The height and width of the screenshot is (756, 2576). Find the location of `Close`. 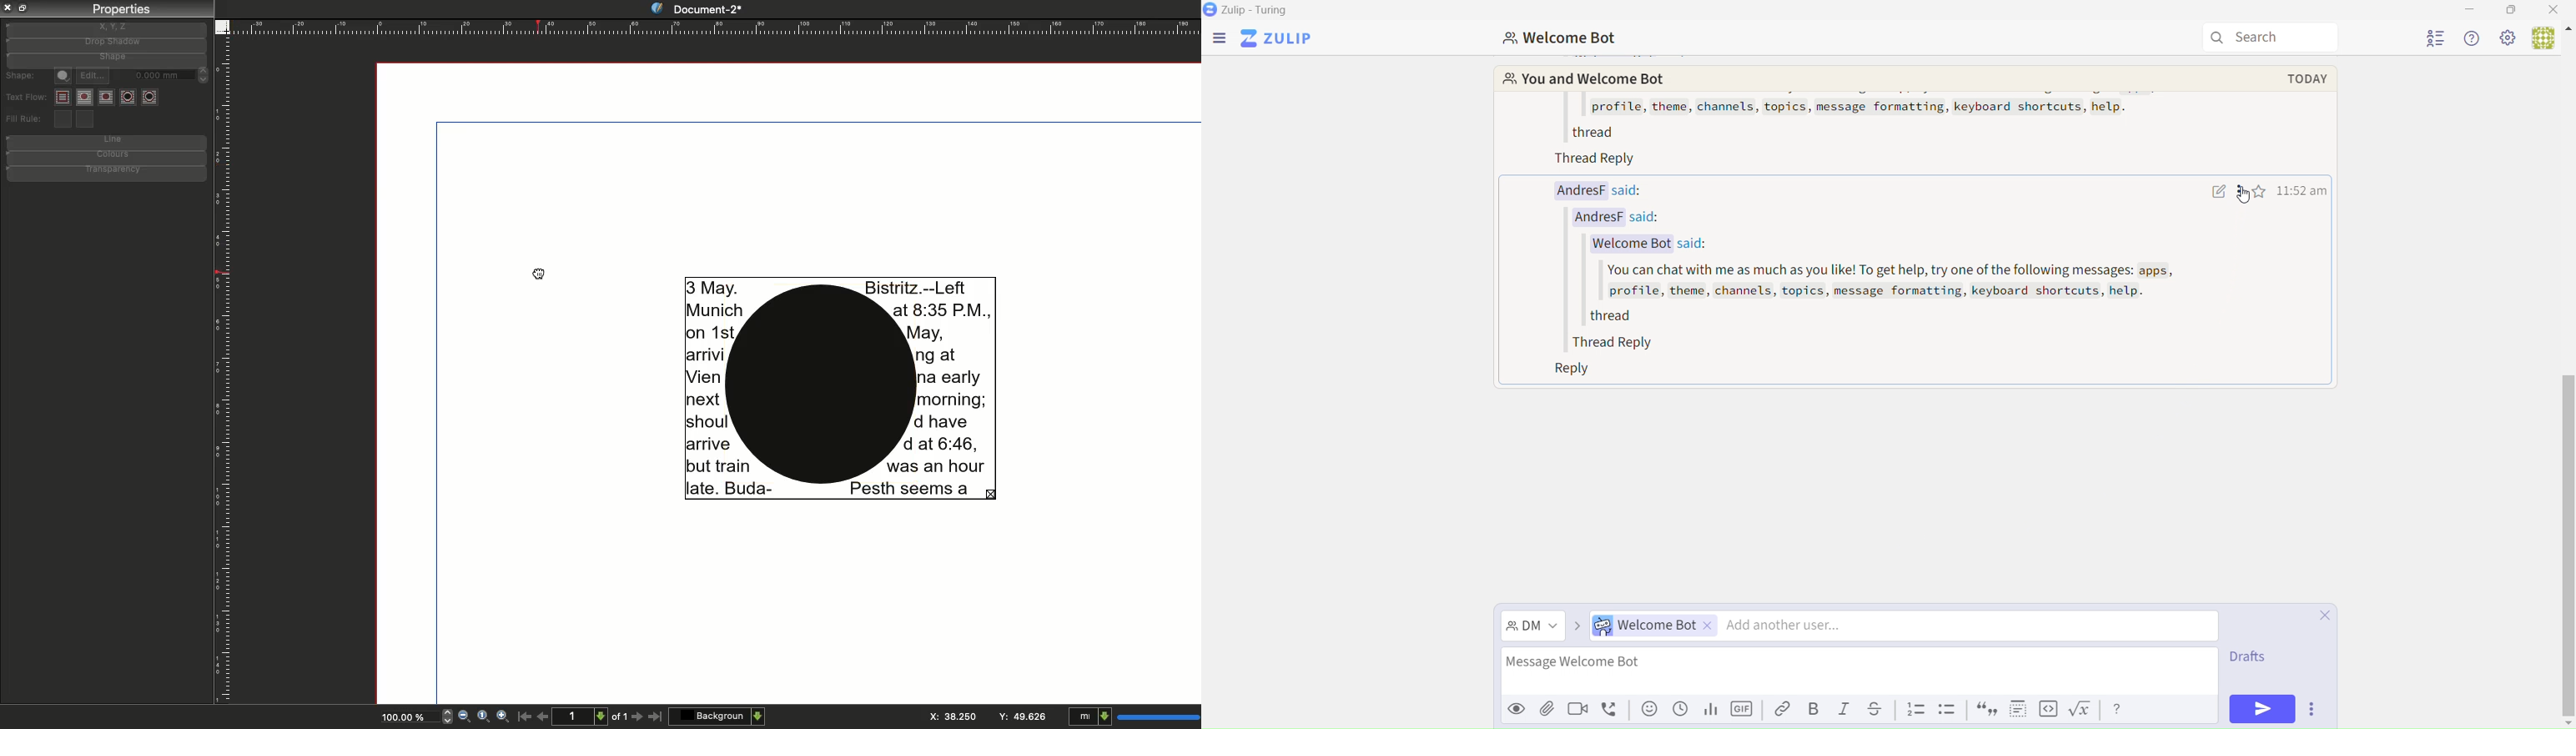

Close is located at coordinates (2317, 618).